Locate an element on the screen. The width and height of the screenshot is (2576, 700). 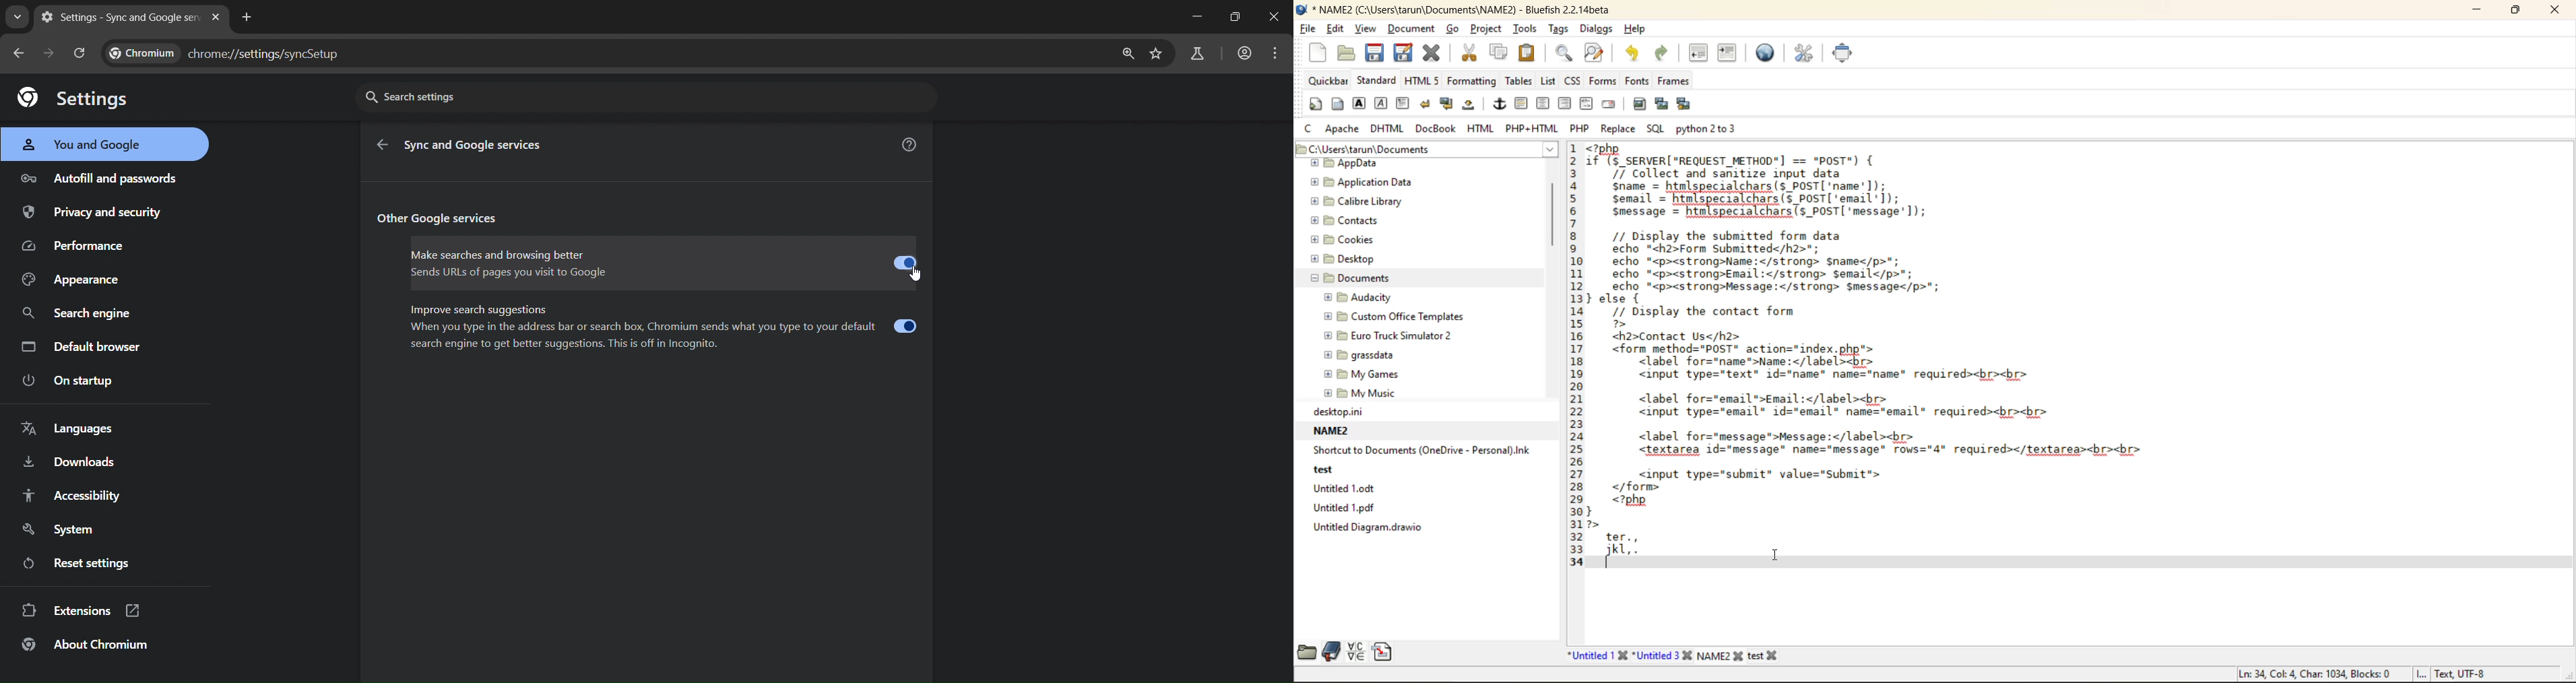
close is located at coordinates (1274, 19).